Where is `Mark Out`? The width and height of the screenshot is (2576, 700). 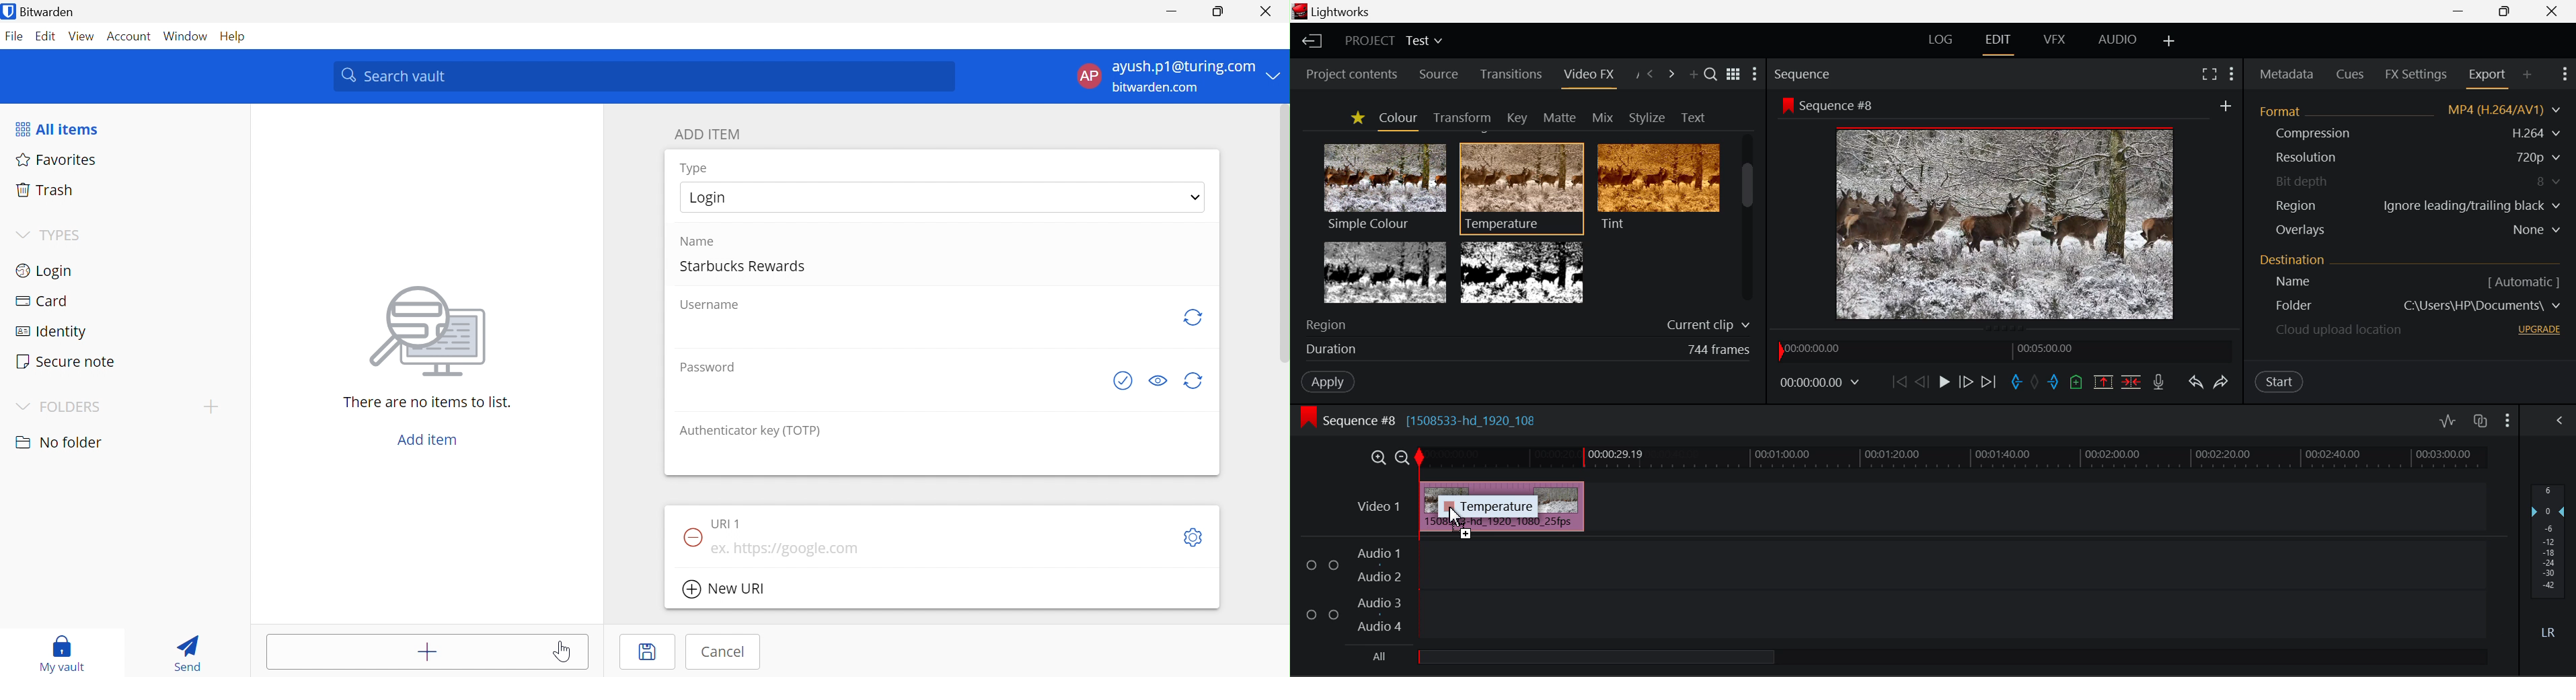 Mark Out is located at coordinates (2054, 385).